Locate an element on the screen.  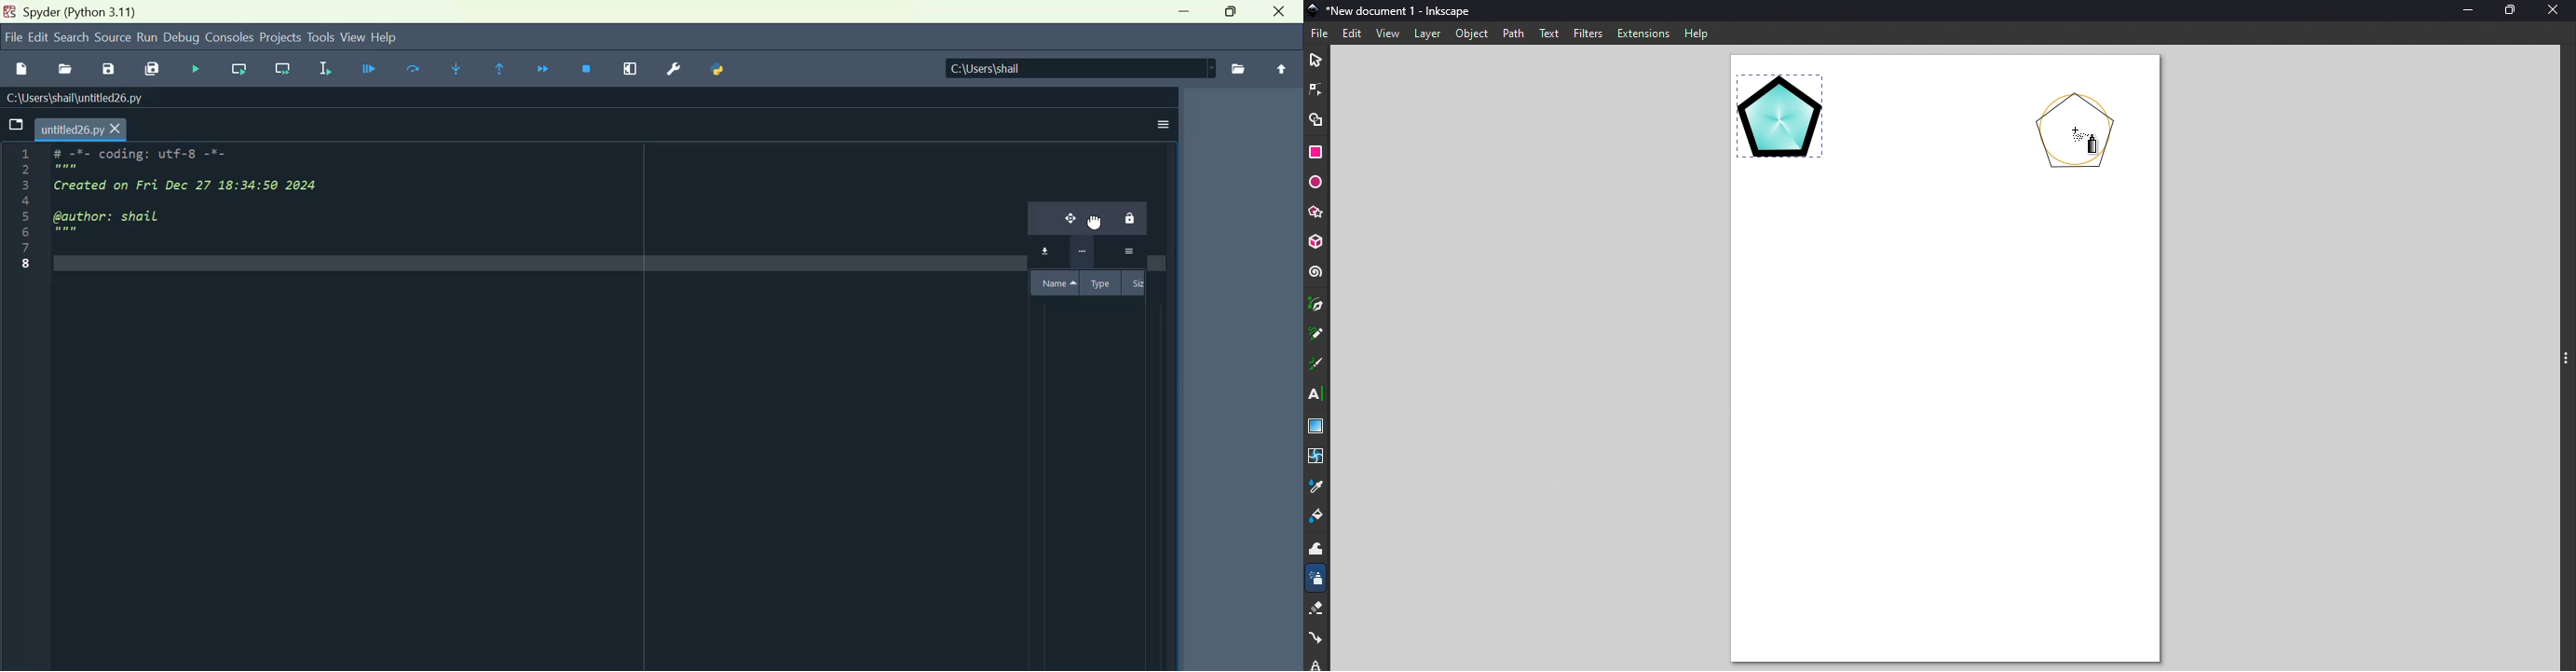
Ellipse/arc tool is located at coordinates (1318, 183).